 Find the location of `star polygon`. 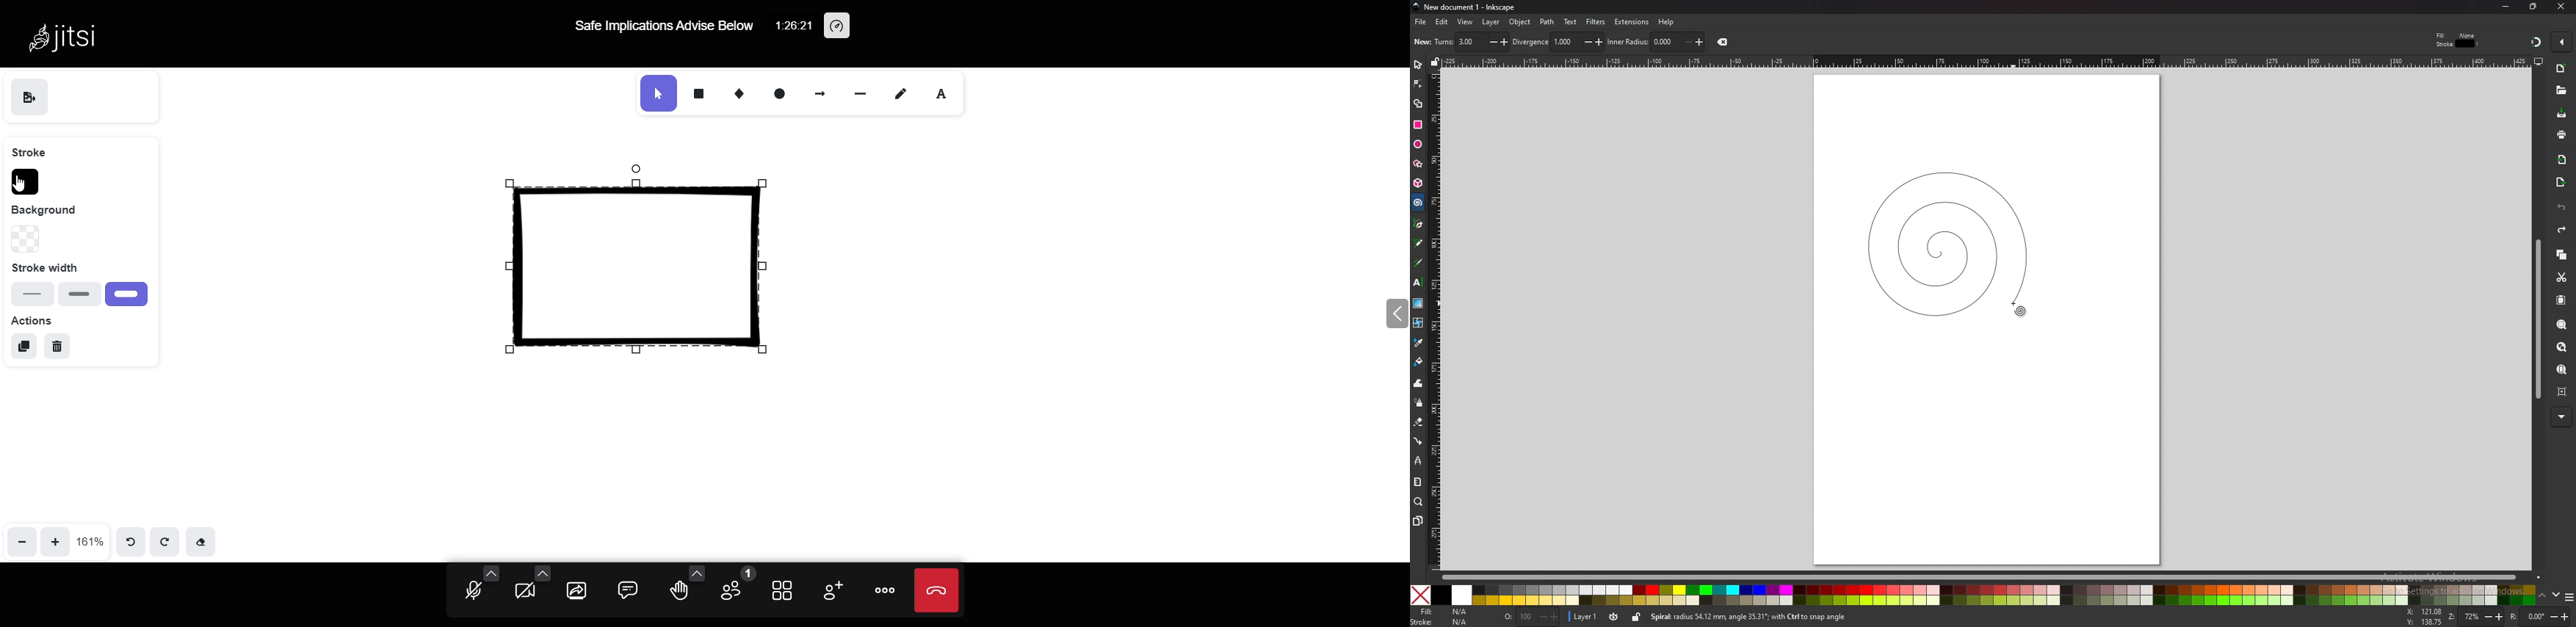

star polygon is located at coordinates (1418, 163).